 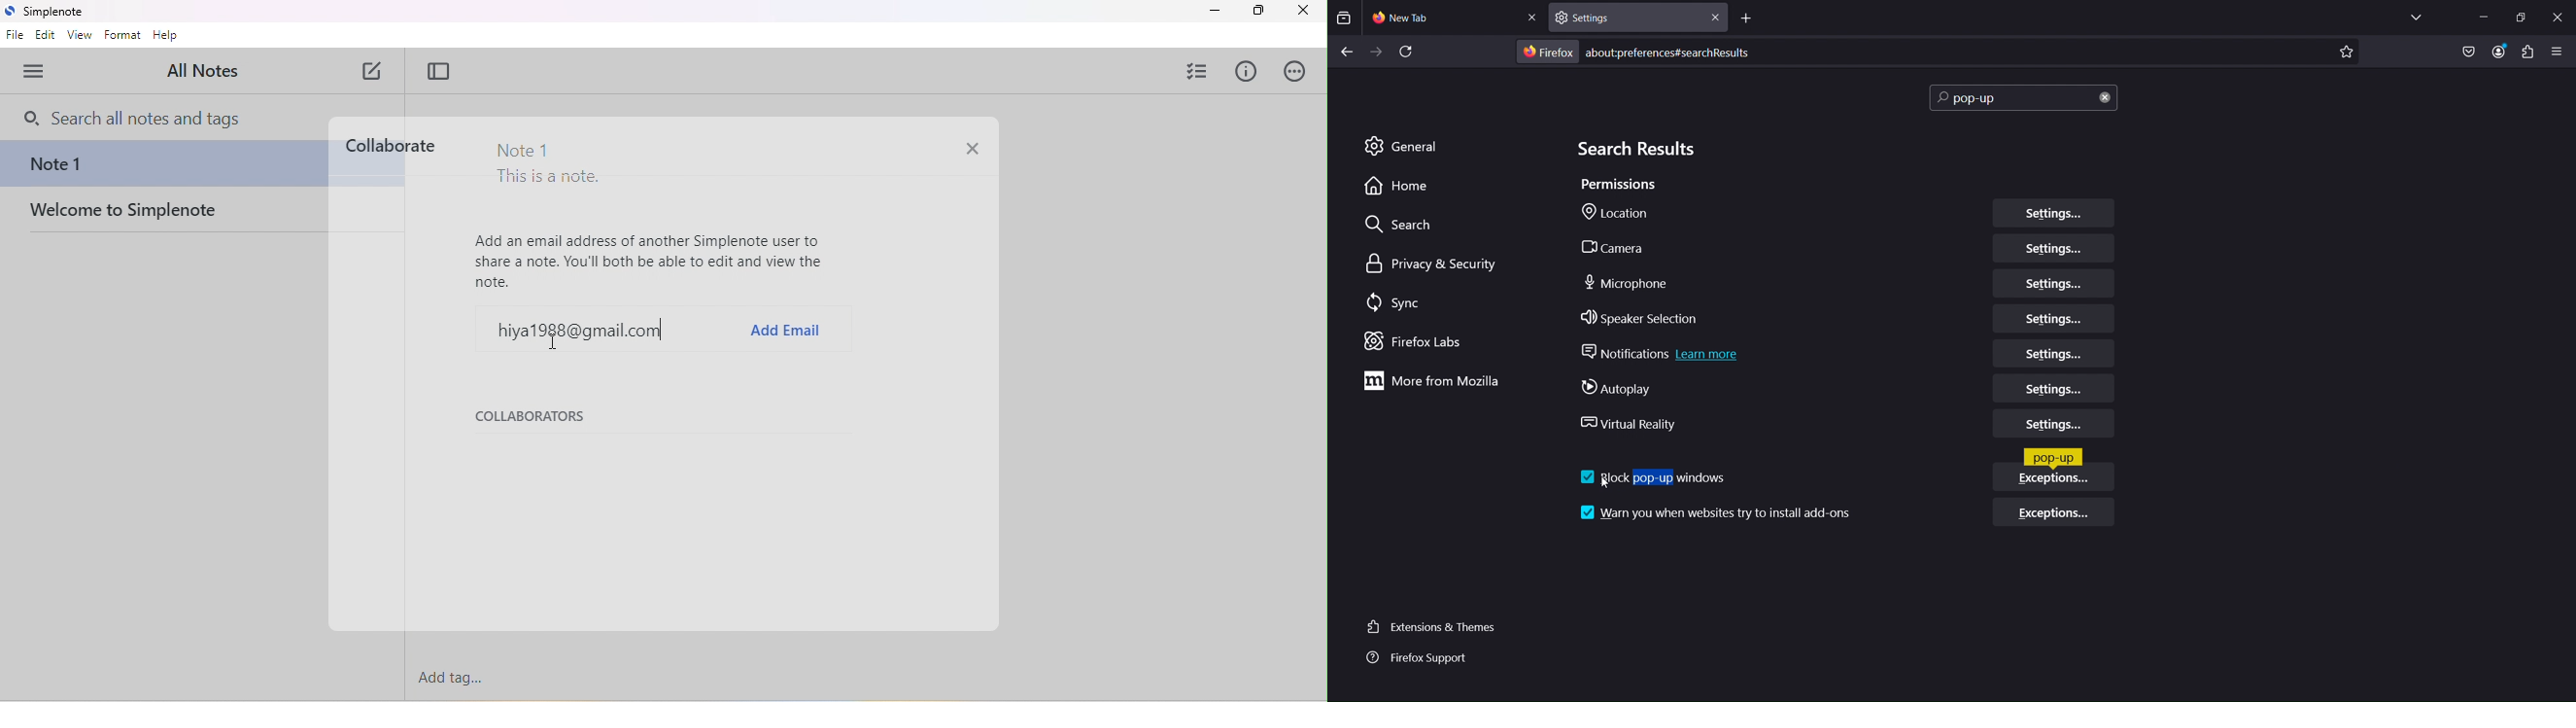 What do you see at coordinates (1214, 12) in the screenshot?
I see `minimize` at bounding box center [1214, 12].